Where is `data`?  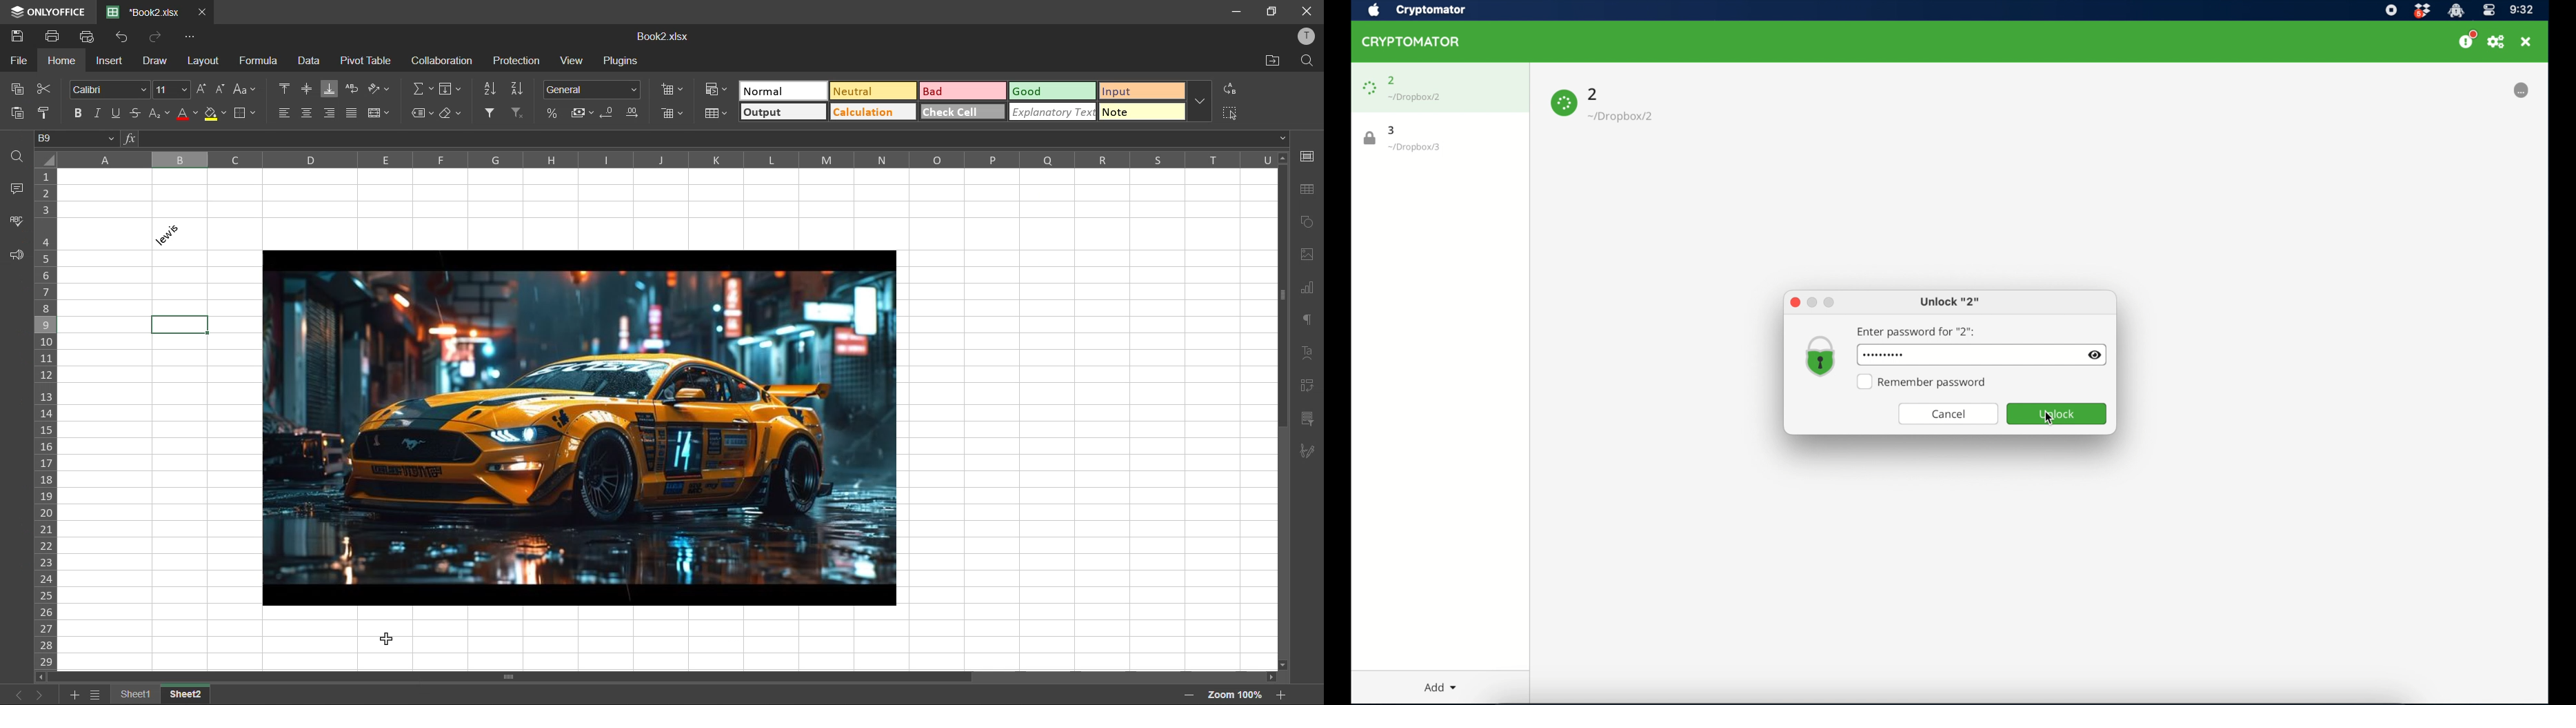
data is located at coordinates (309, 63).